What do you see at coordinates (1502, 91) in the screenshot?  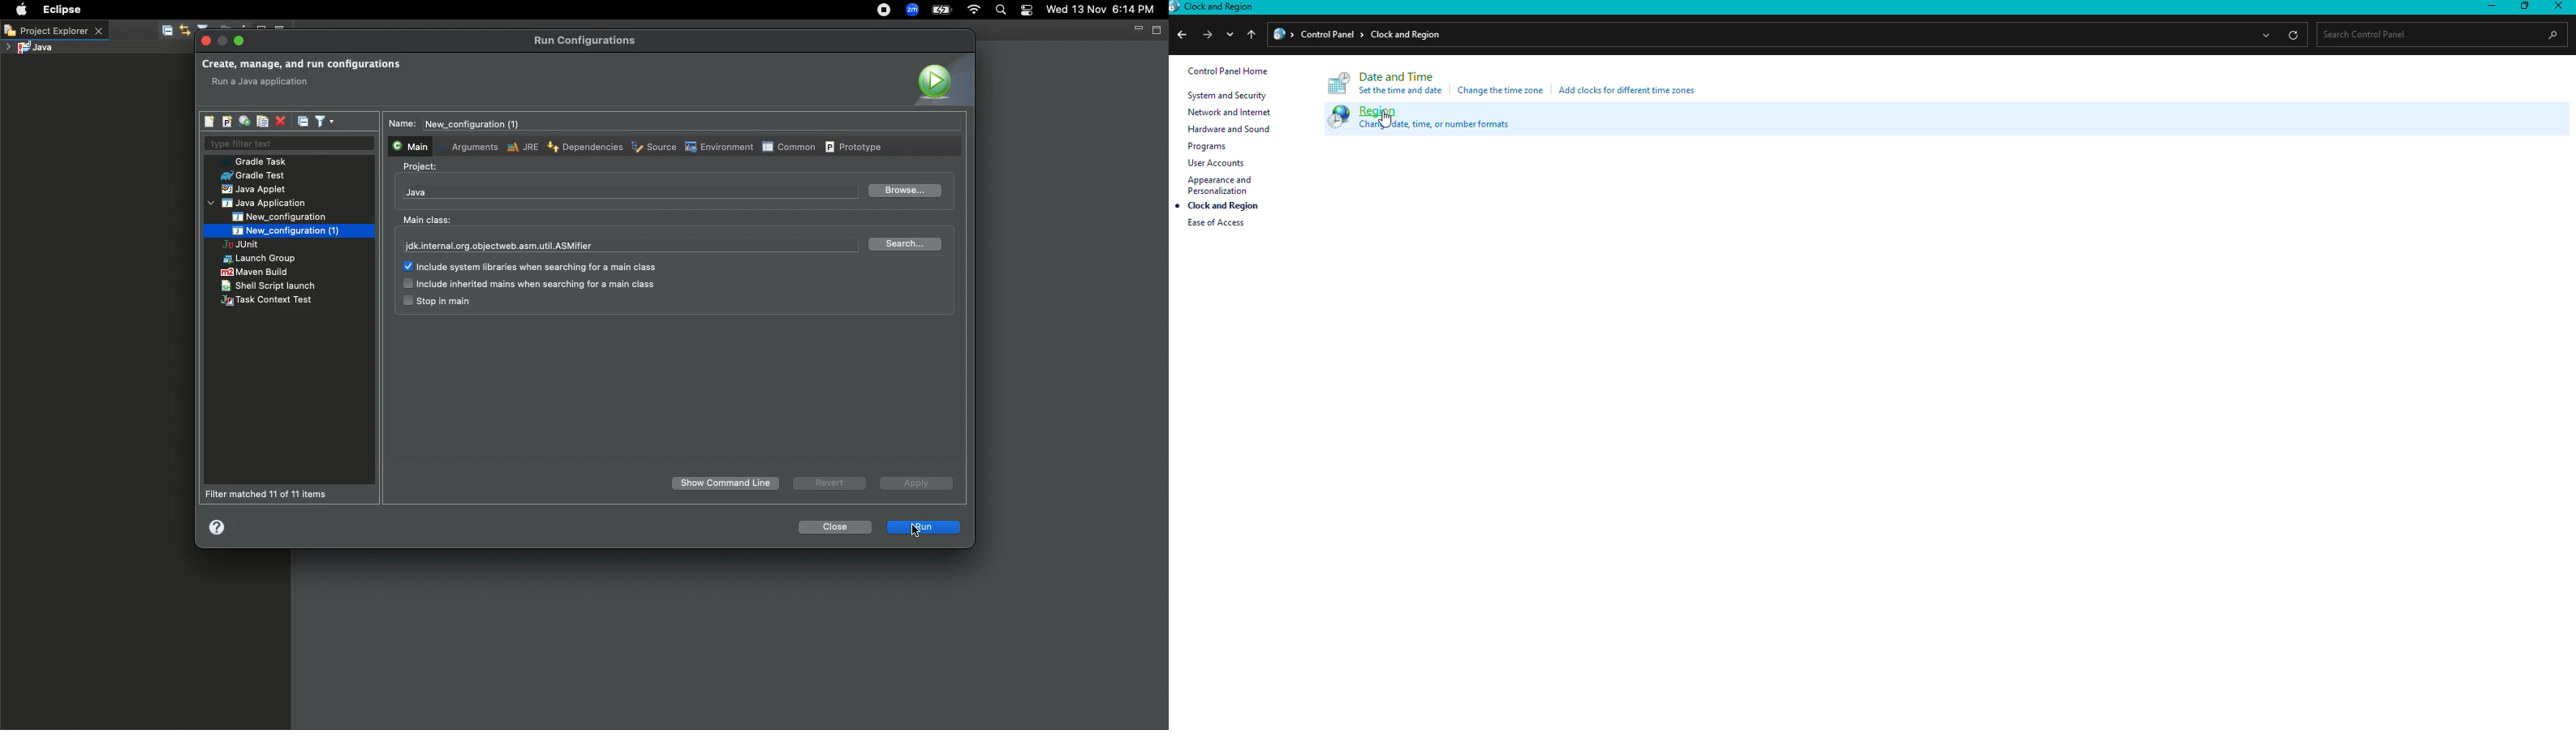 I see `Change time zone` at bounding box center [1502, 91].